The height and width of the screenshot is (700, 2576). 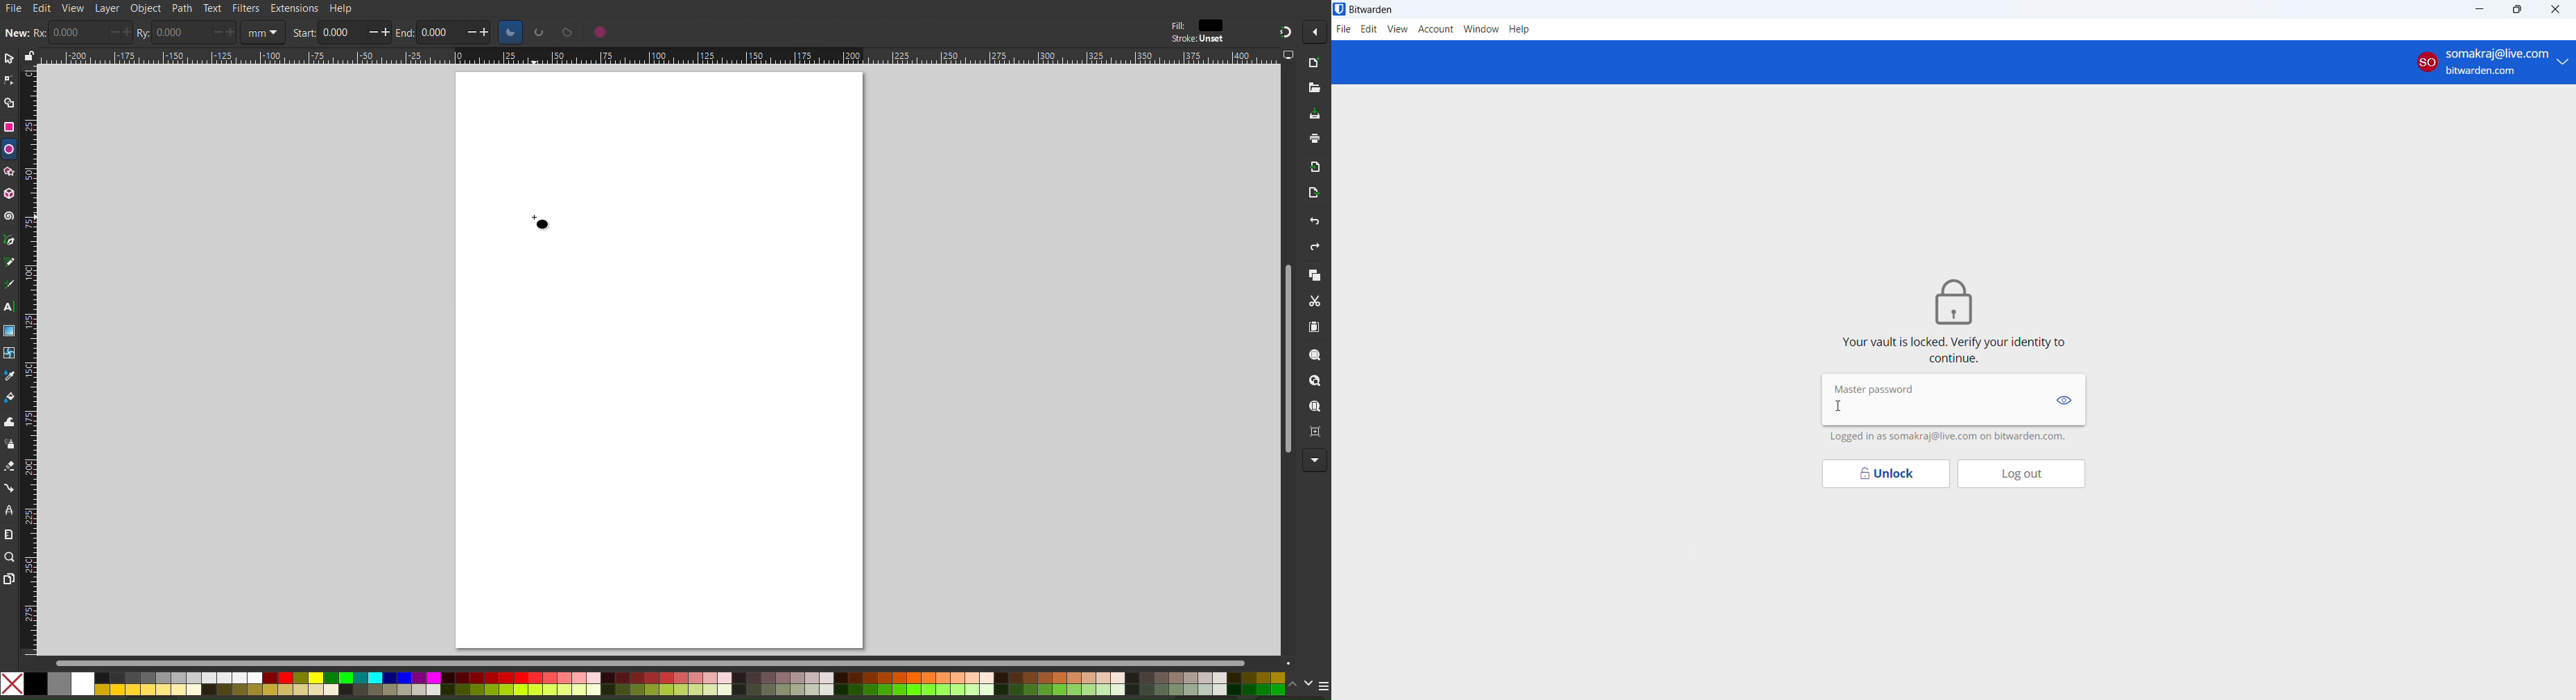 What do you see at coordinates (1369, 29) in the screenshot?
I see `edit` at bounding box center [1369, 29].